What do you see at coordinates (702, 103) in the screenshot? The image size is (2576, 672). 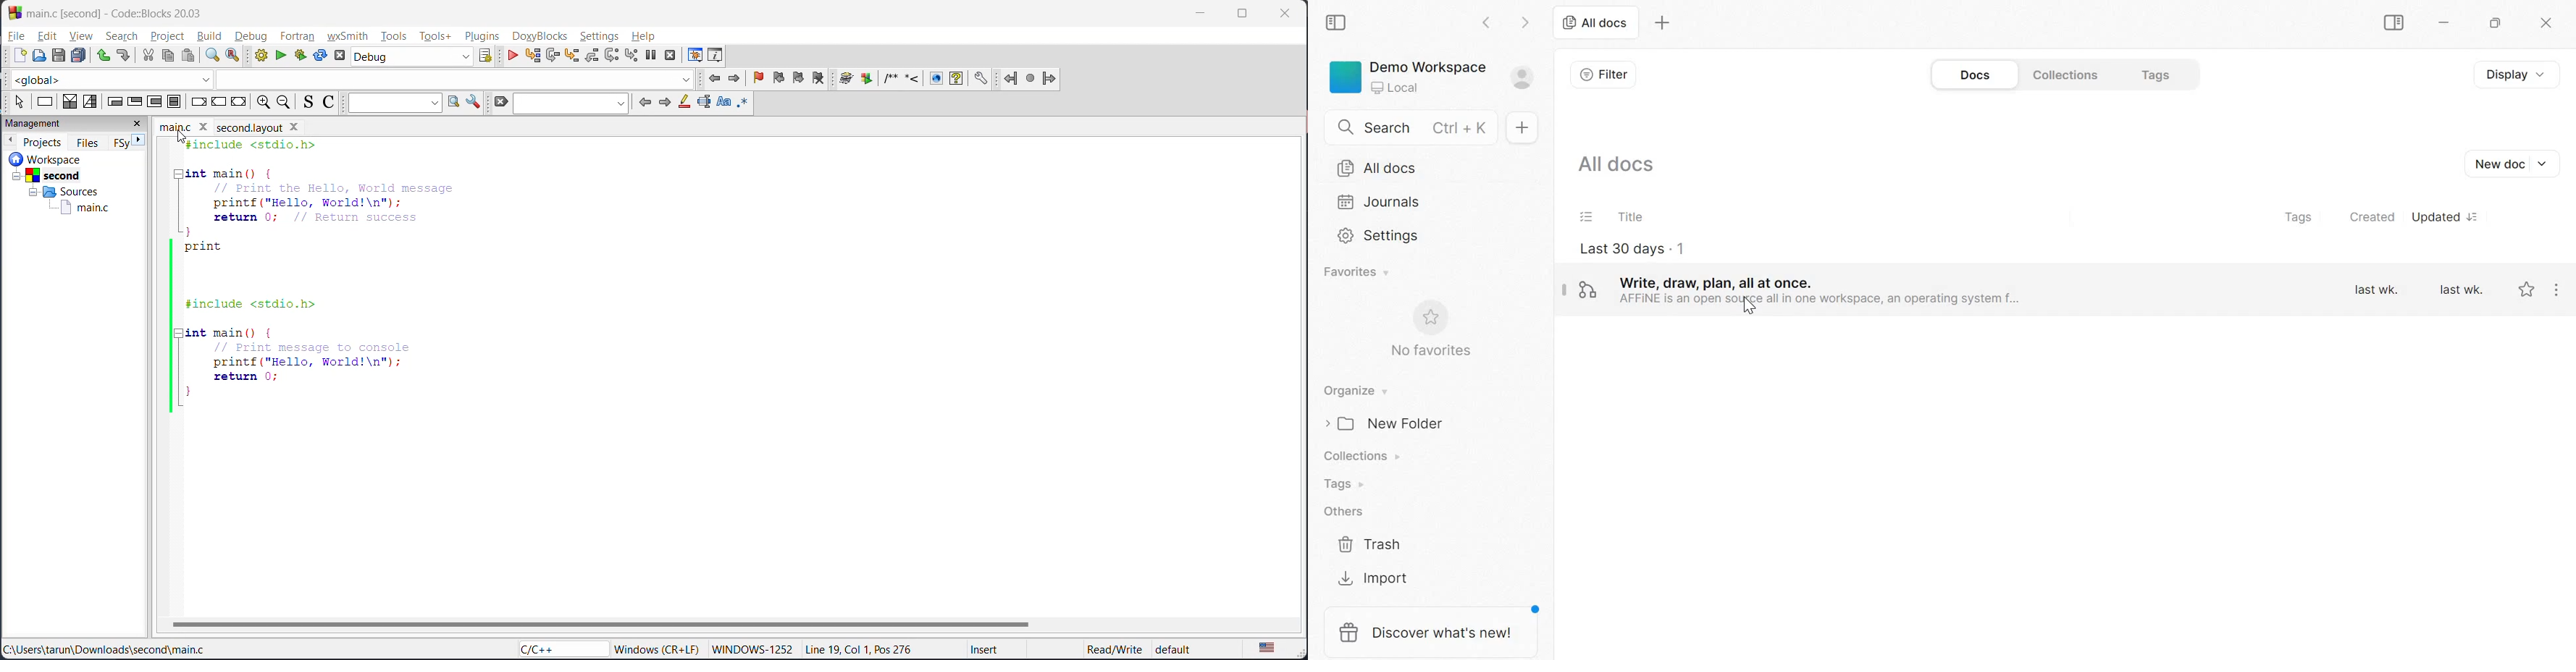 I see `selected text` at bounding box center [702, 103].